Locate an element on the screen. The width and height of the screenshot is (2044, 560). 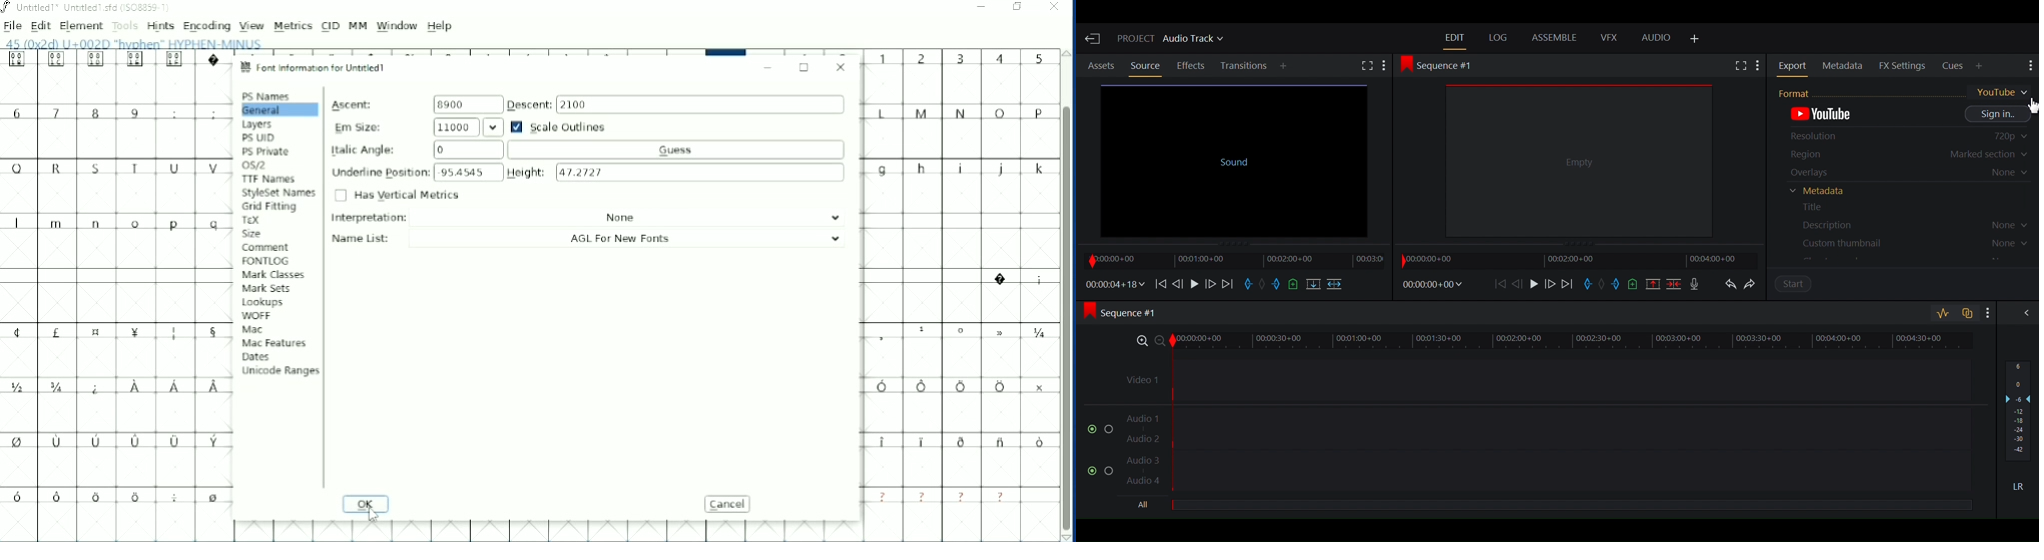
Timeline is located at coordinates (1575, 260).